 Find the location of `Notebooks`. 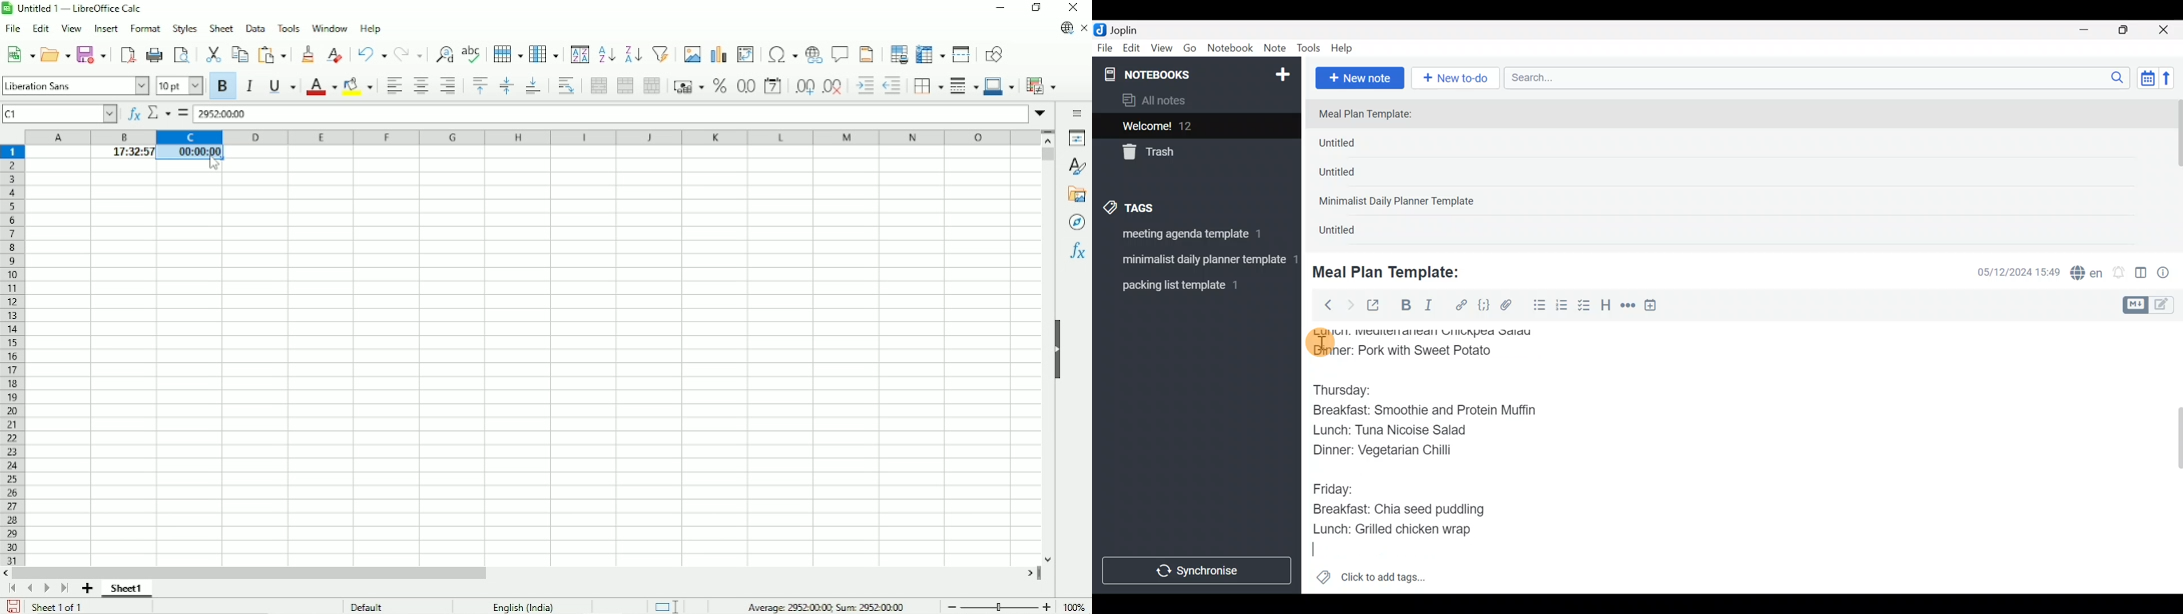

Notebooks is located at coordinates (1172, 74).